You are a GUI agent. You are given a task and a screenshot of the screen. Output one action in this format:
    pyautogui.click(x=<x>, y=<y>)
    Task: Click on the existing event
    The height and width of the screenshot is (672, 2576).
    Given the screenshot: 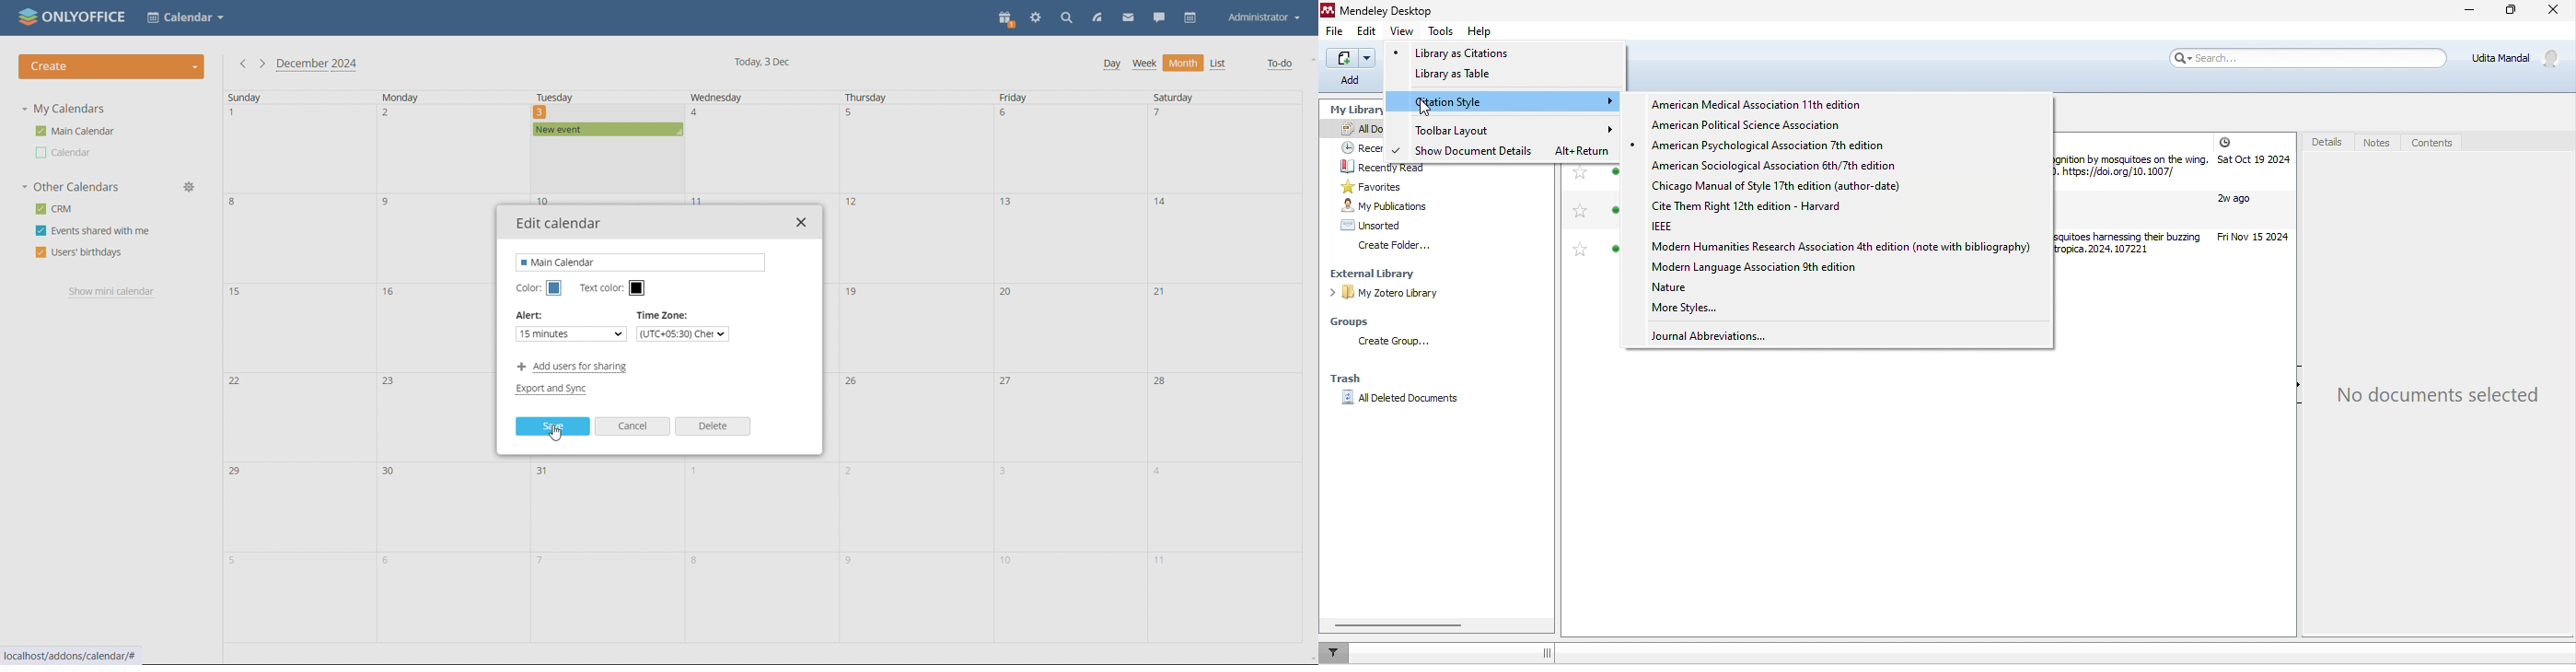 What is the action you would take?
    pyautogui.click(x=608, y=130)
    